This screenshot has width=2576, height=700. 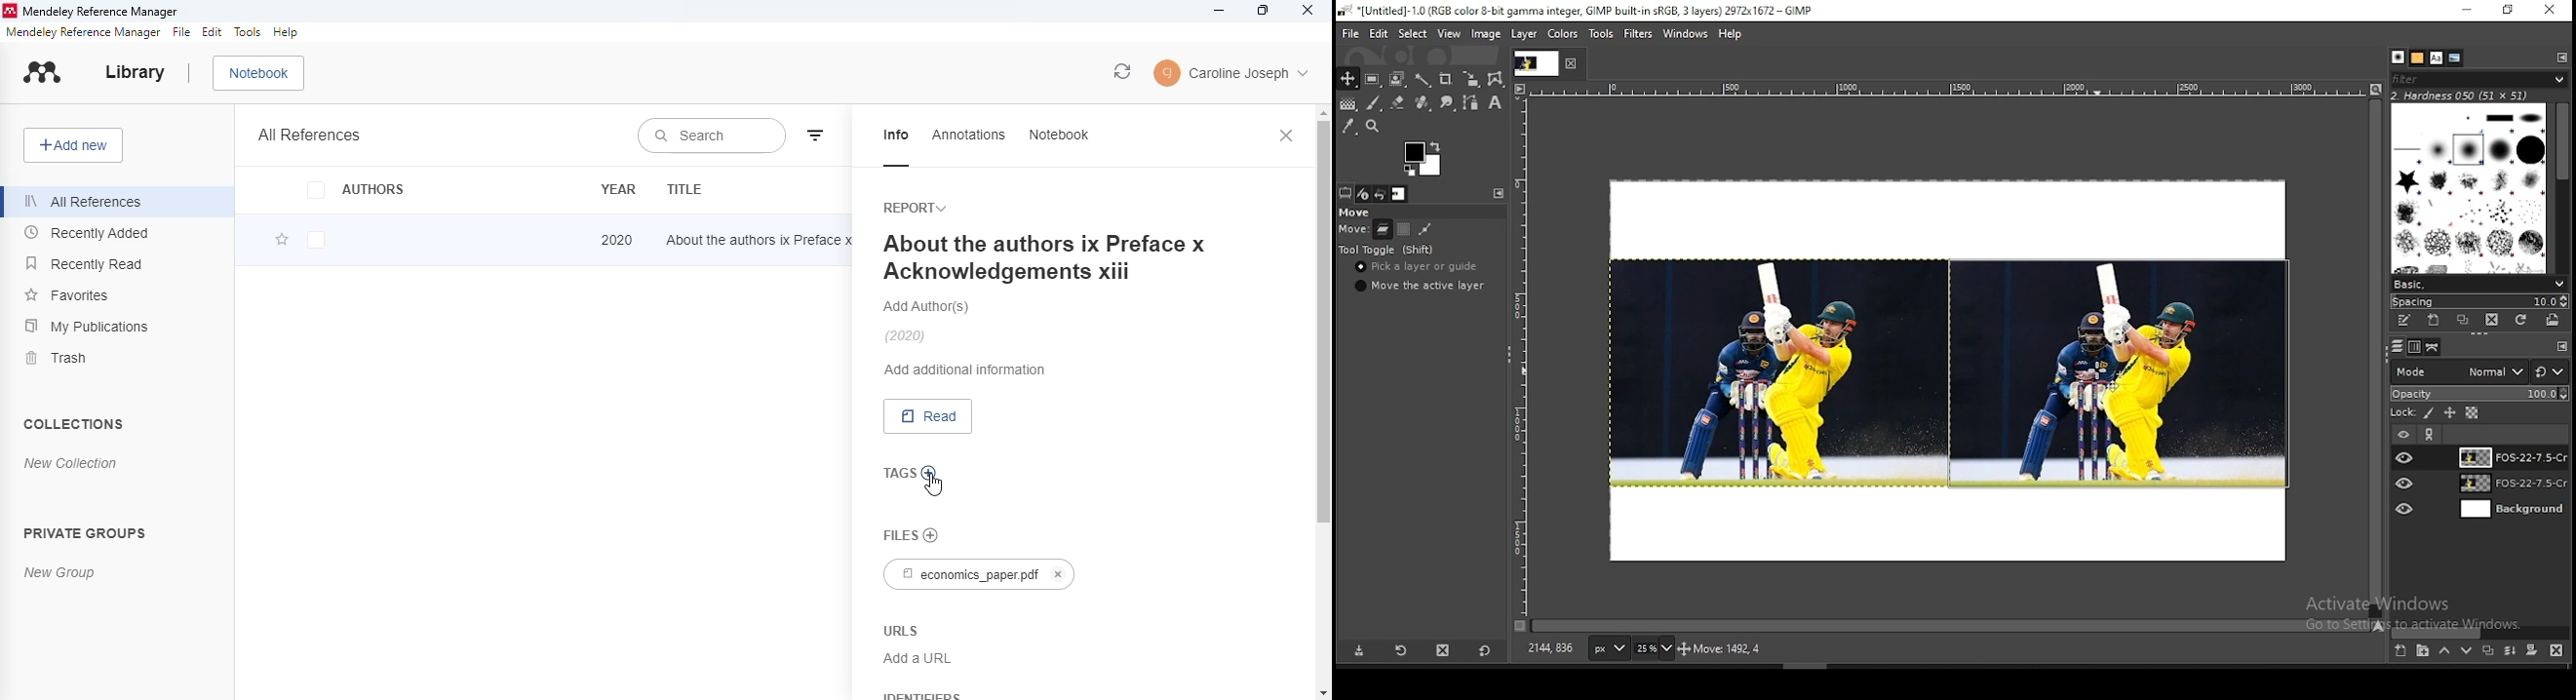 What do you see at coordinates (1393, 103) in the screenshot?
I see `eraser tool` at bounding box center [1393, 103].